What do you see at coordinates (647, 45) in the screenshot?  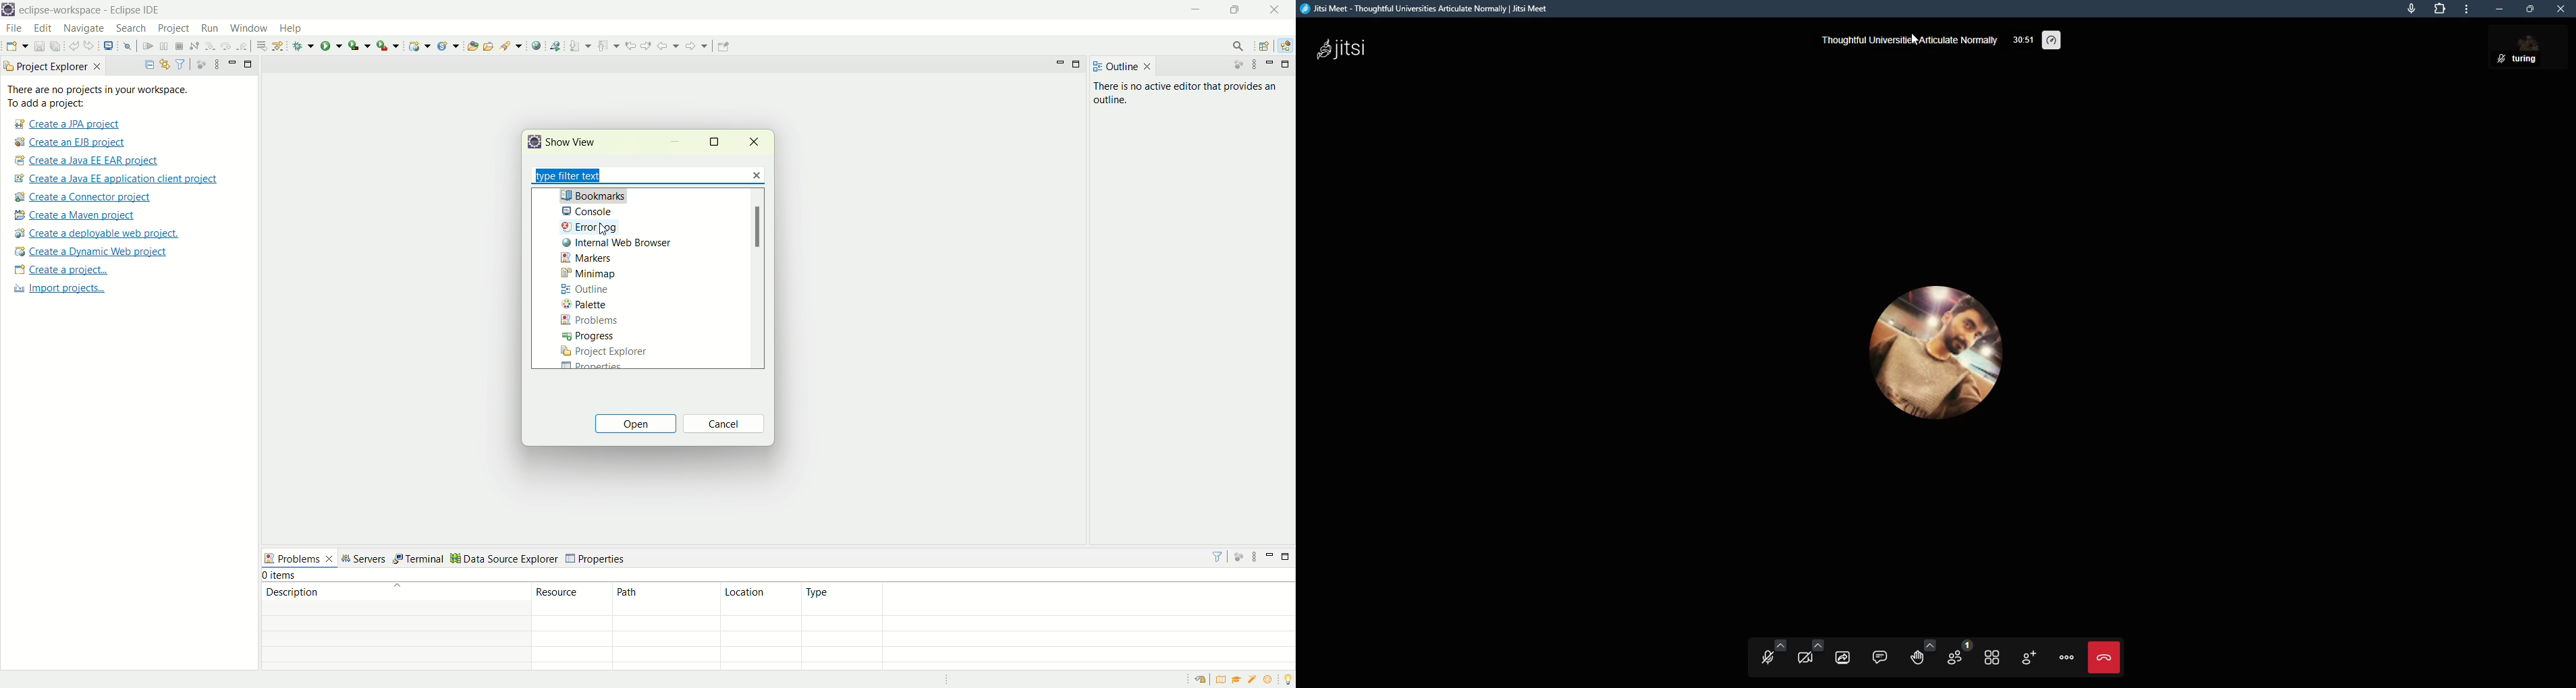 I see `next edit location` at bounding box center [647, 45].